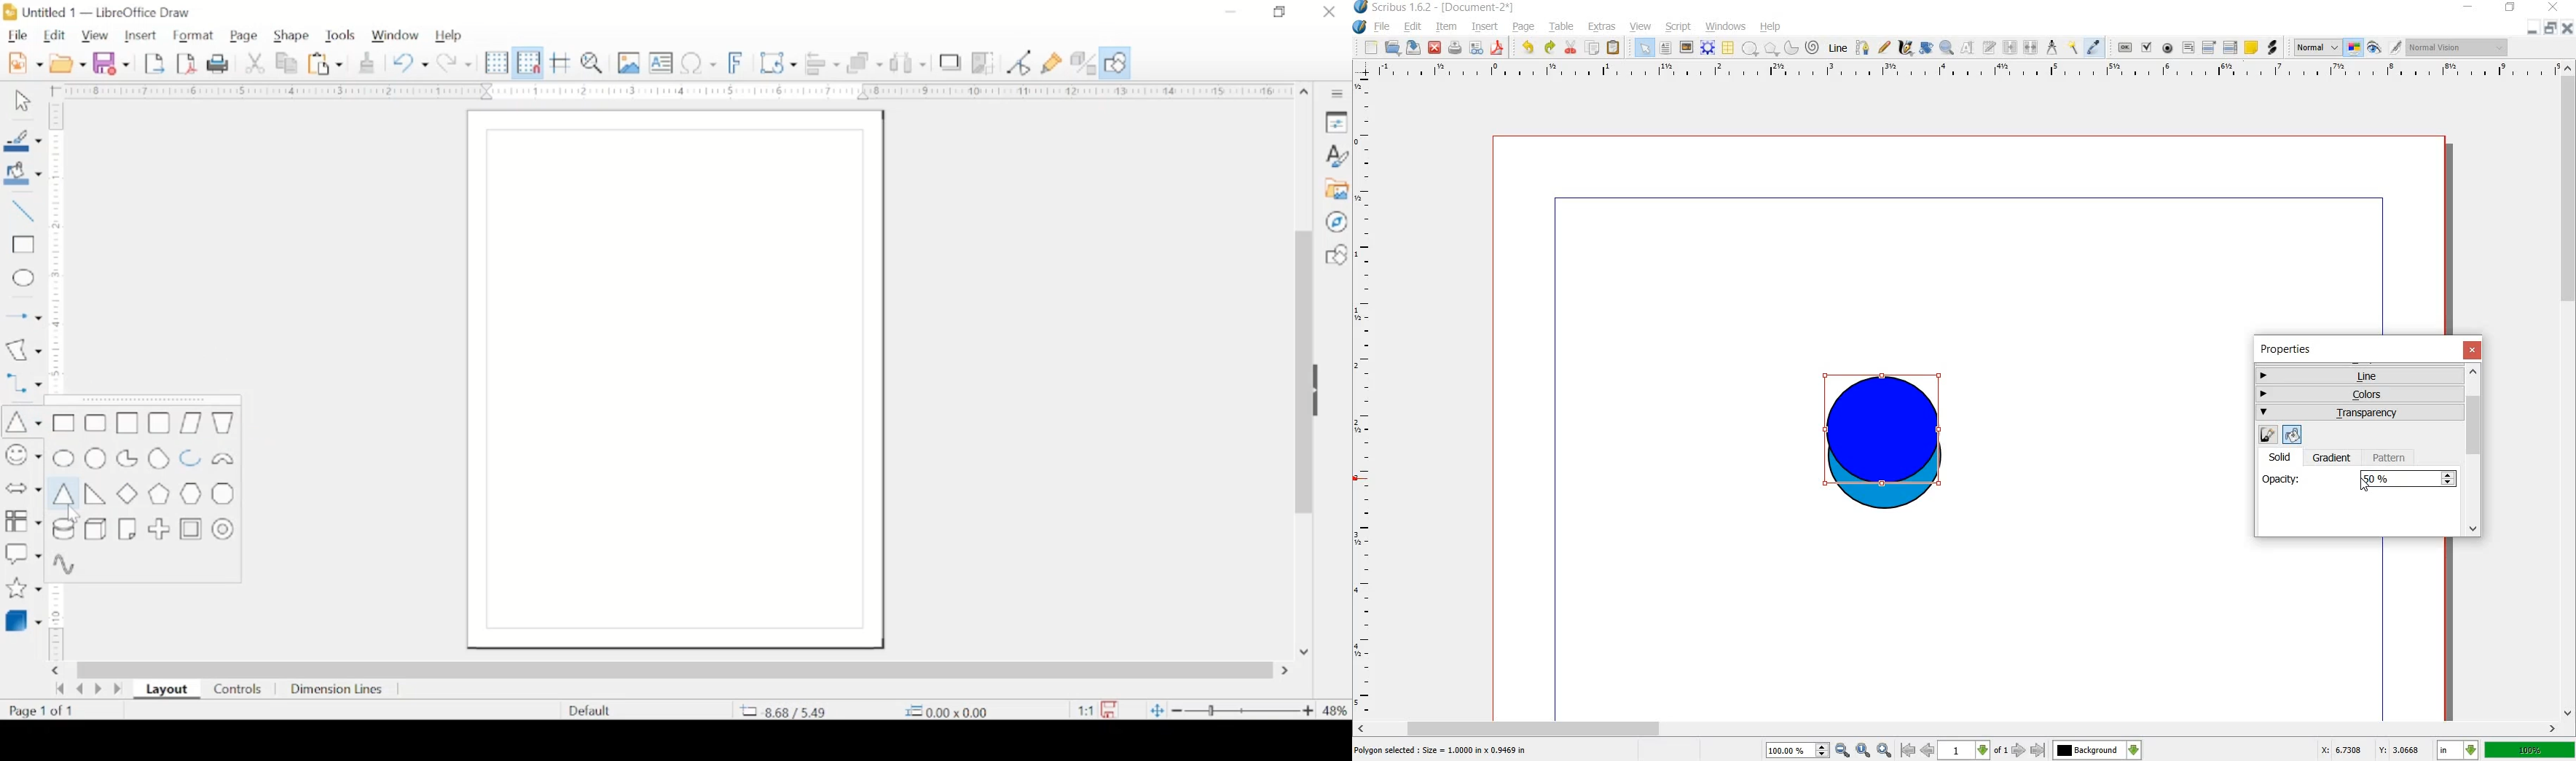 This screenshot has height=784, width=2576. What do you see at coordinates (60, 688) in the screenshot?
I see `go back` at bounding box center [60, 688].